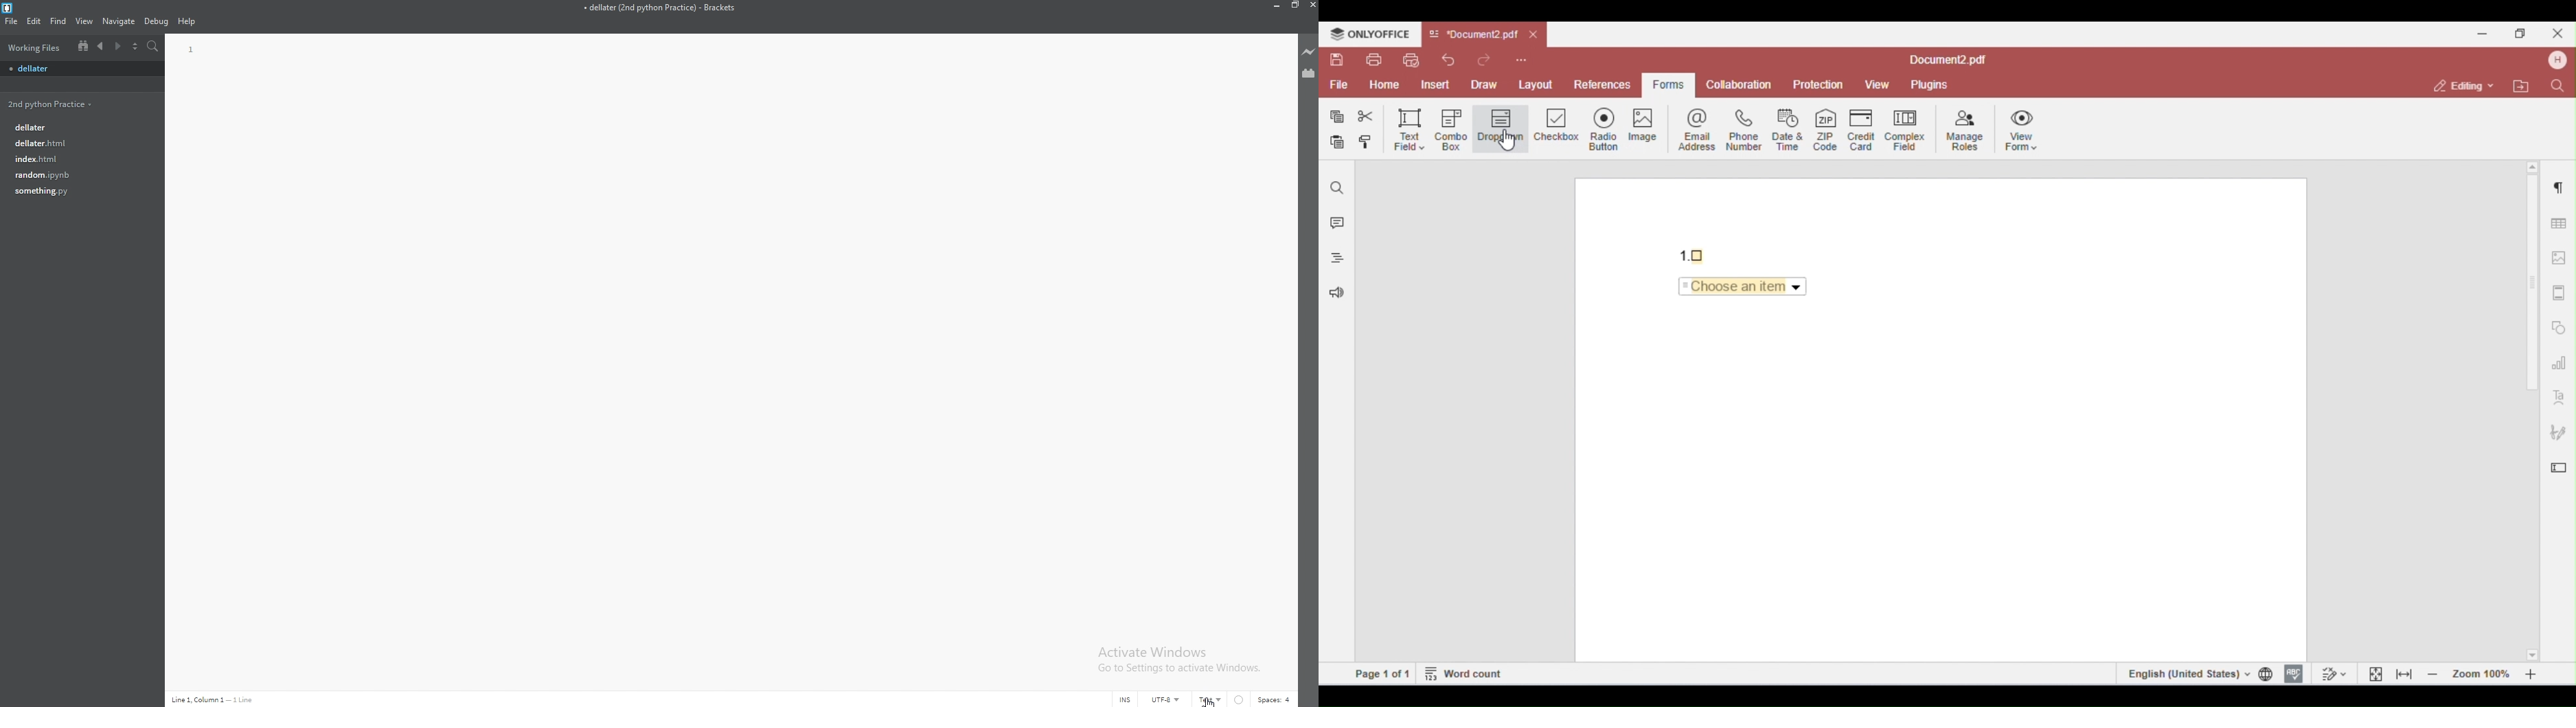 The image size is (2576, 728). I want to click on language, so click(1211, 699).